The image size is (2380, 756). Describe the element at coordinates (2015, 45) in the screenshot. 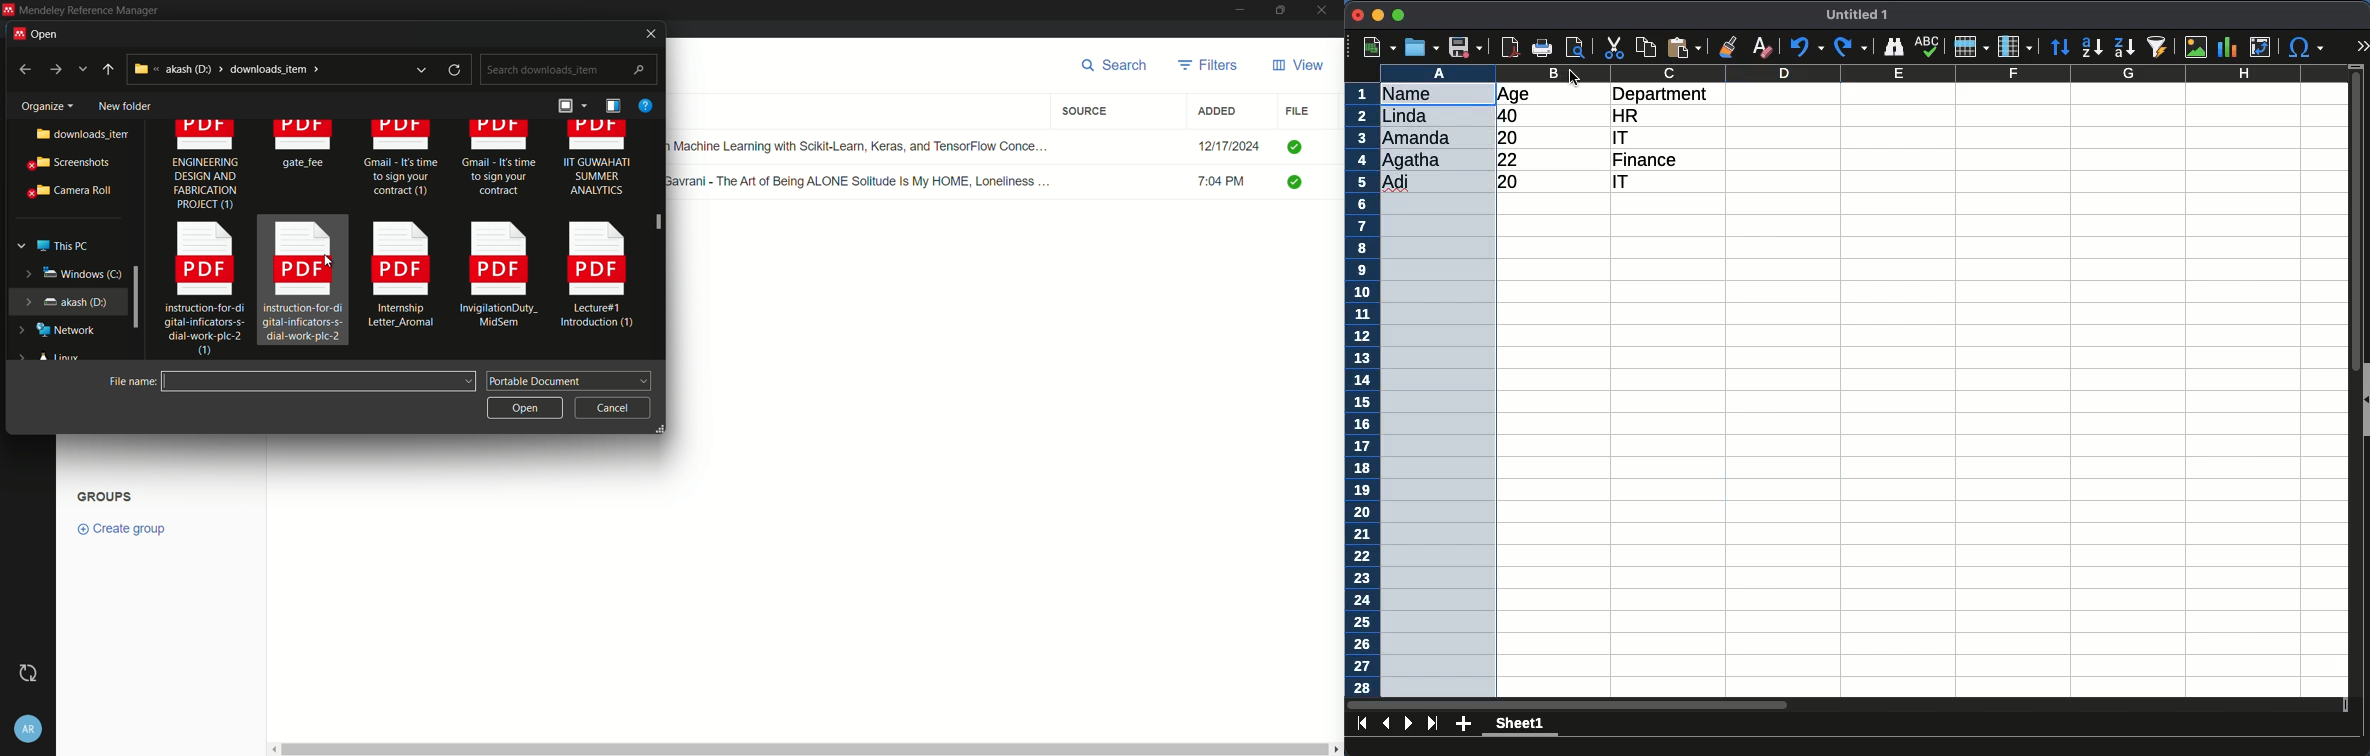

I see `columns` at that location.